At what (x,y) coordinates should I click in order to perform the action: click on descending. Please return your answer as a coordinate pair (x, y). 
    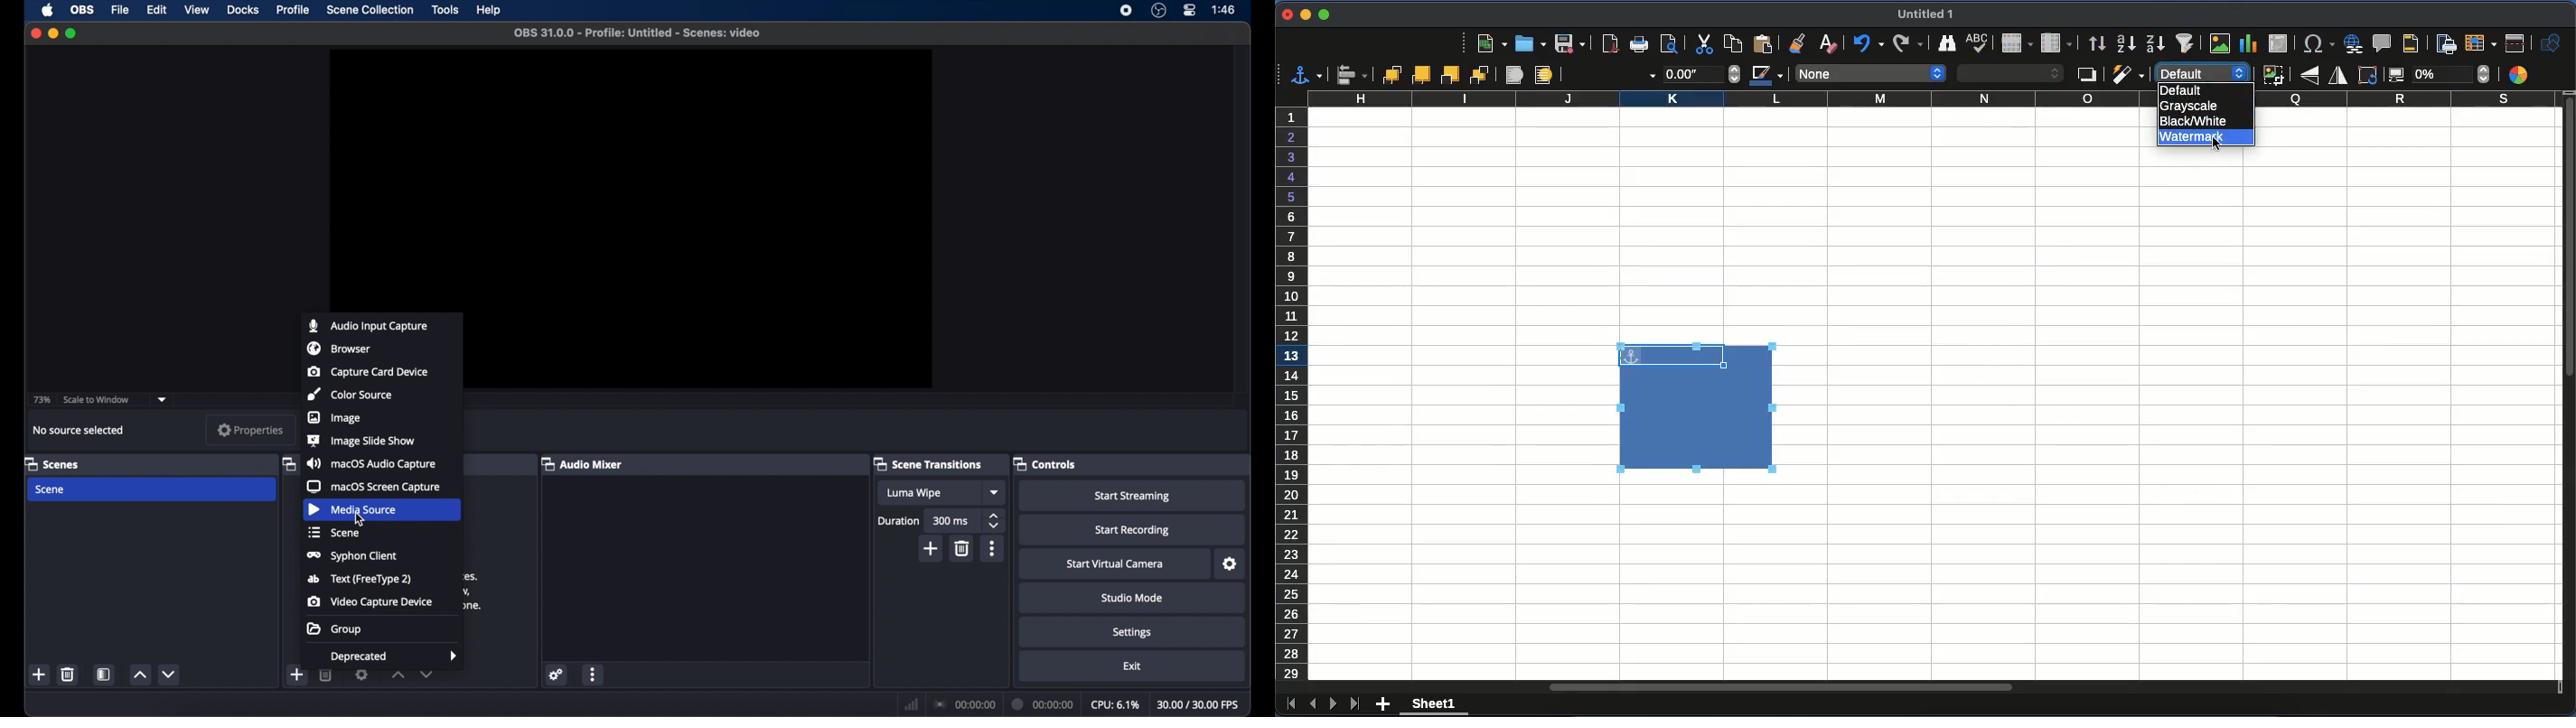
    Looking at the image, I should click on (2155, 43).